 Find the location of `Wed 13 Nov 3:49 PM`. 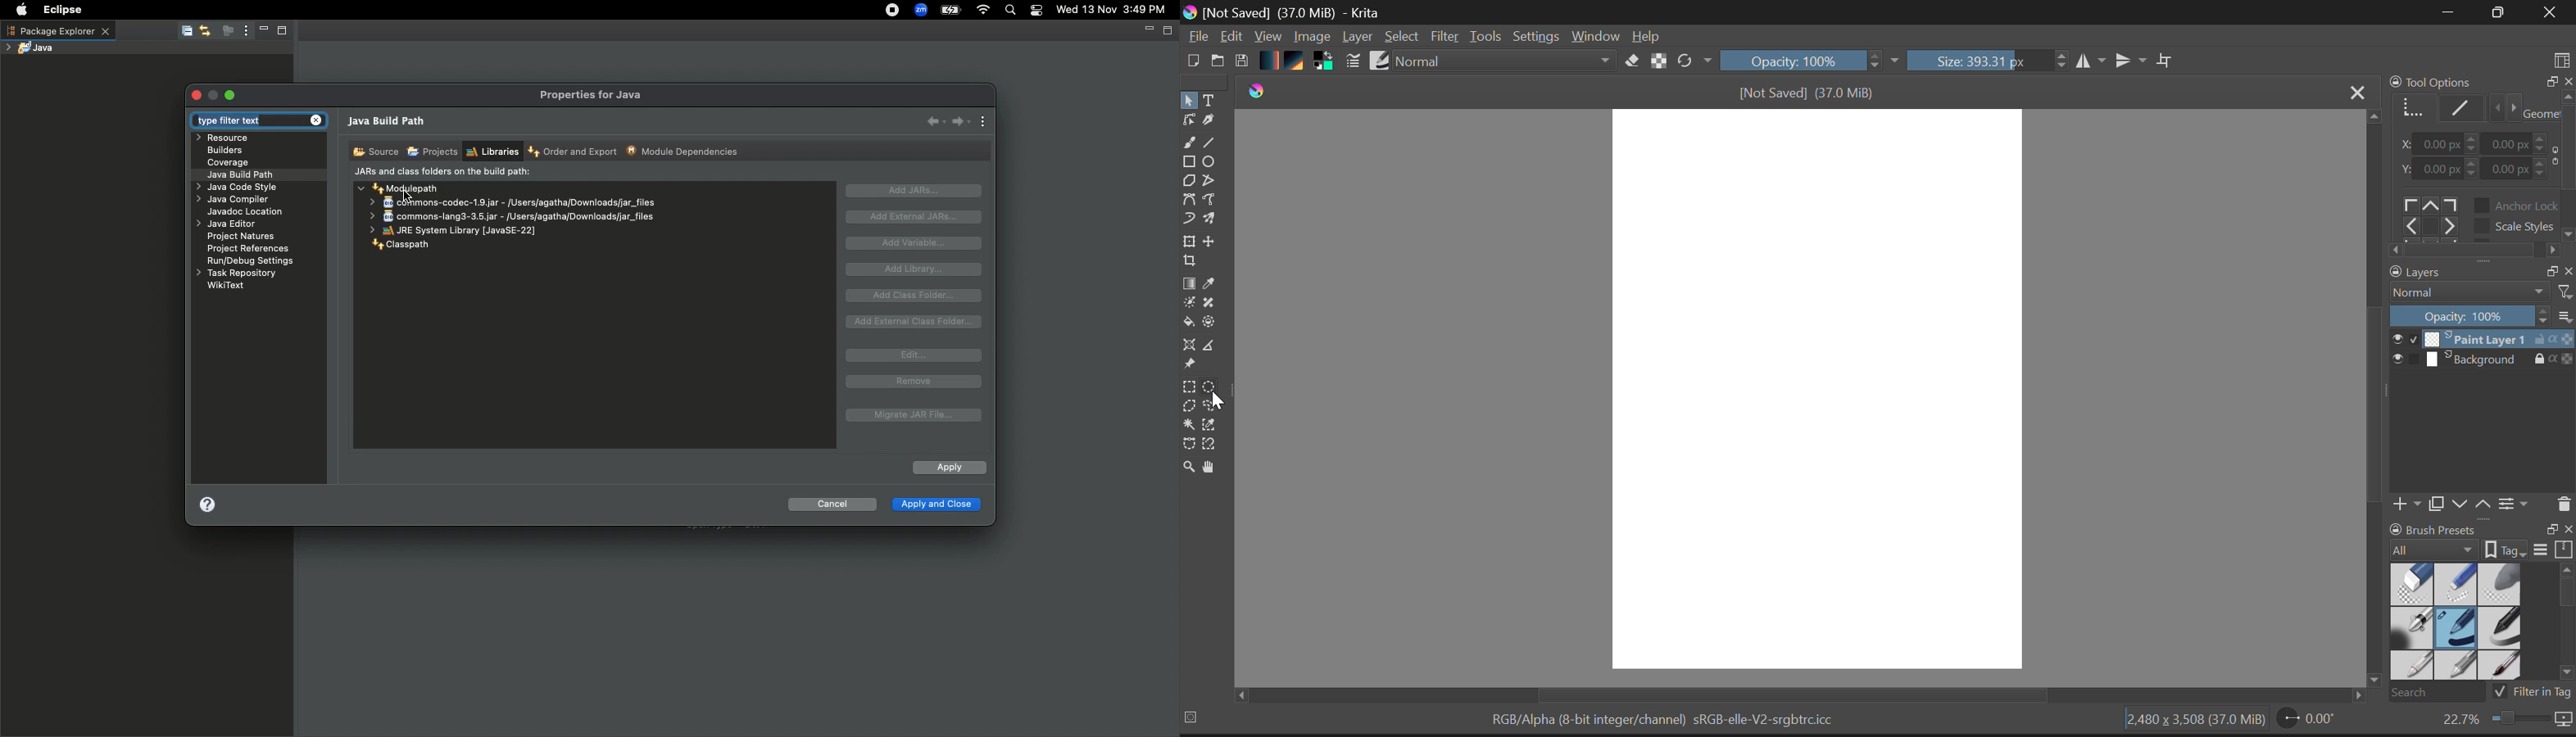

Wed 13 Nov 3:49 PM is located at coordinates (1112, 8).